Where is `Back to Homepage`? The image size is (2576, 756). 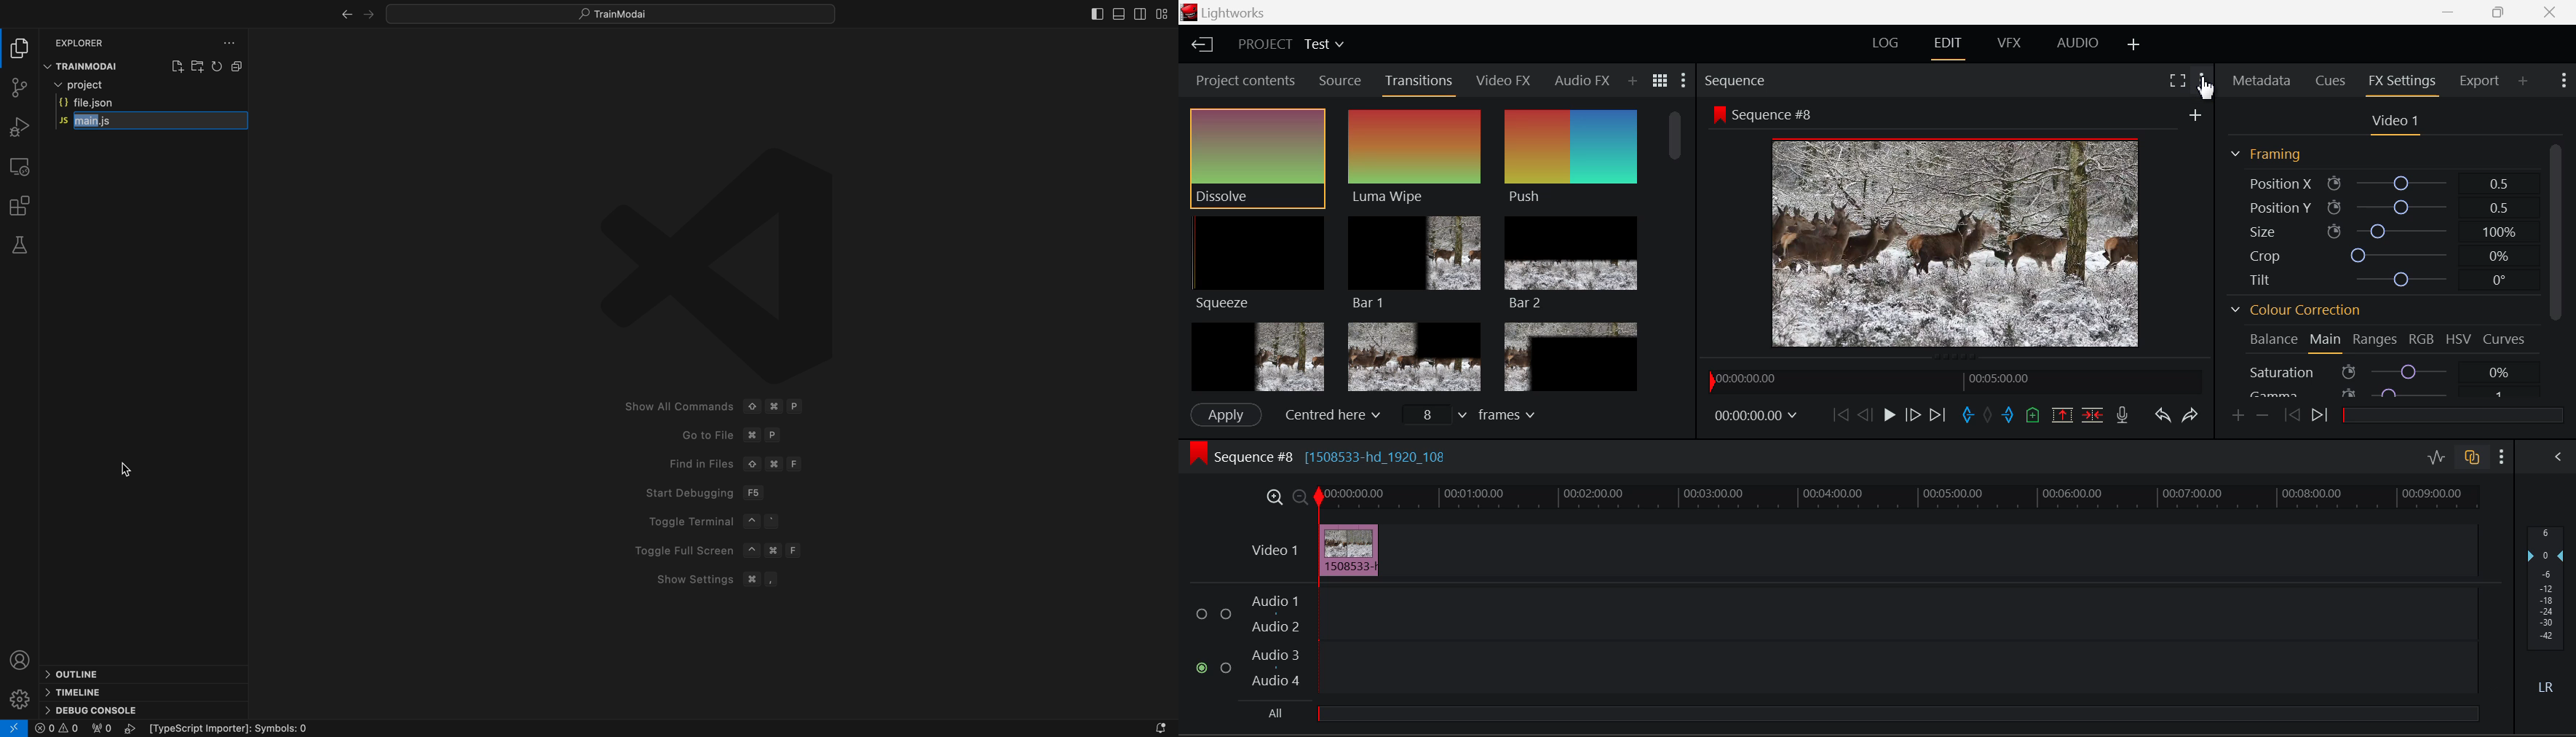 Back to Homepage is located at coordinates (1206, 46).